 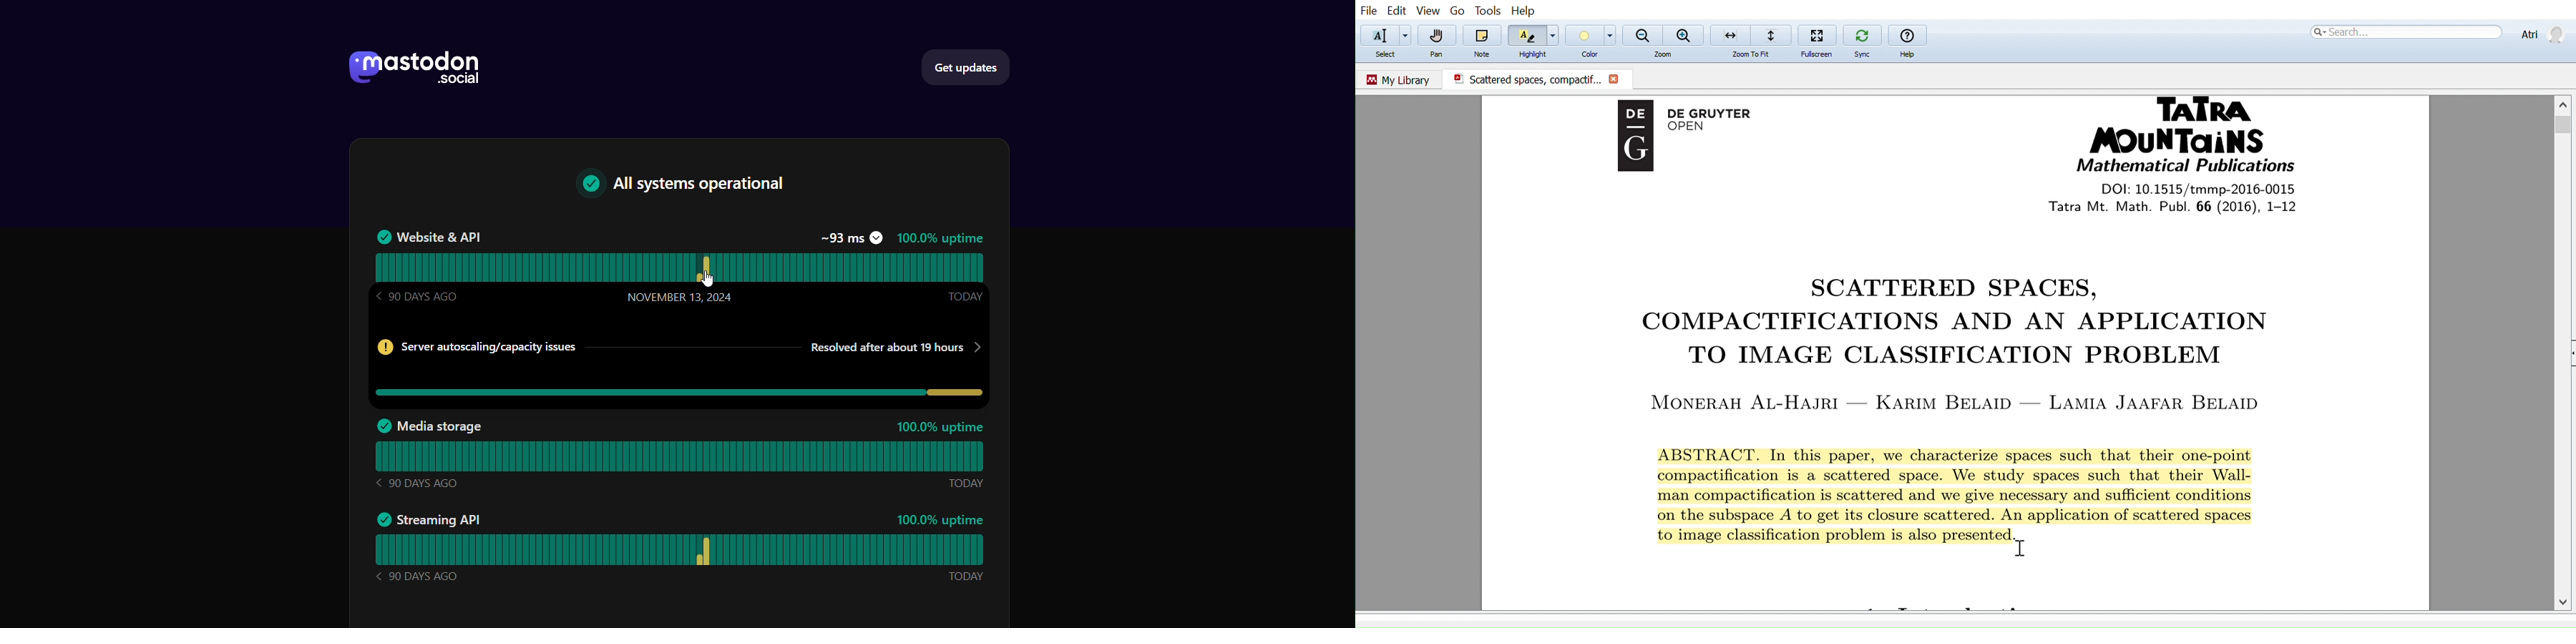 What do you see at coordinates (2027, 547) in the screenshot?
I see `Cursor` at bounding box center [2027, 547].